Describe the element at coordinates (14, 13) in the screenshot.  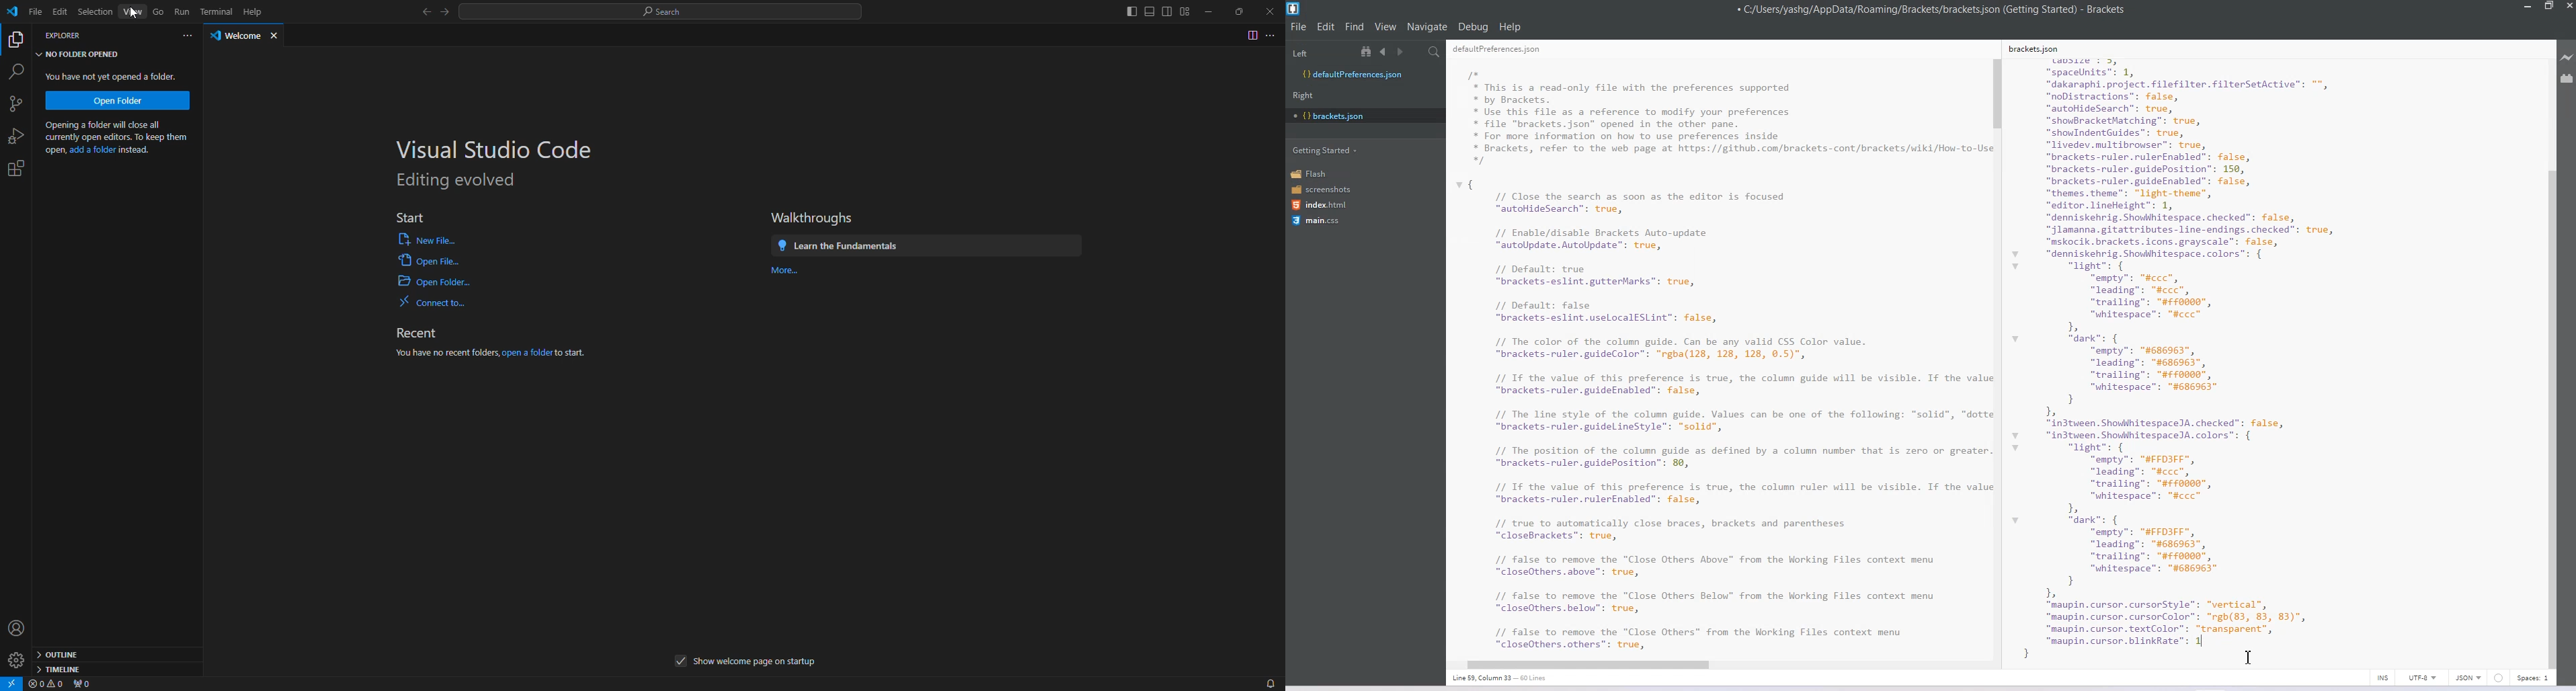
I see `logo` at that location.